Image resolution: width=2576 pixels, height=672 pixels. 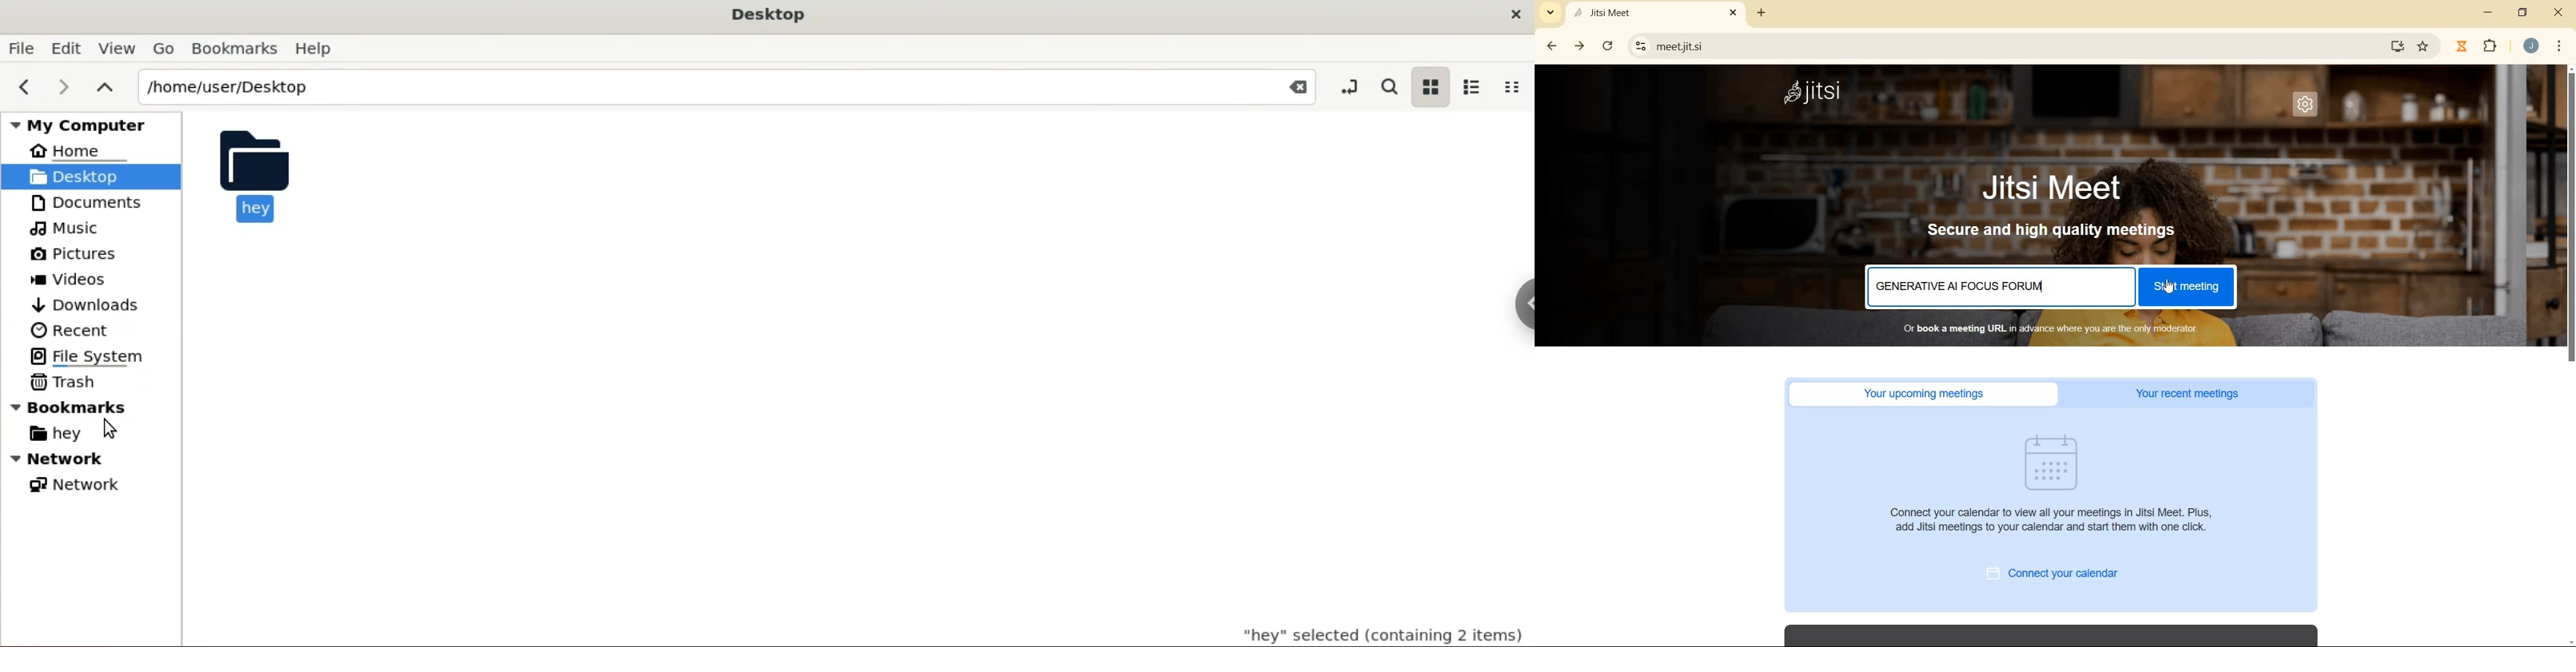 I want to click on CUSTOMIZE GOOGLE CHROME, so click(x=2559, y=46).